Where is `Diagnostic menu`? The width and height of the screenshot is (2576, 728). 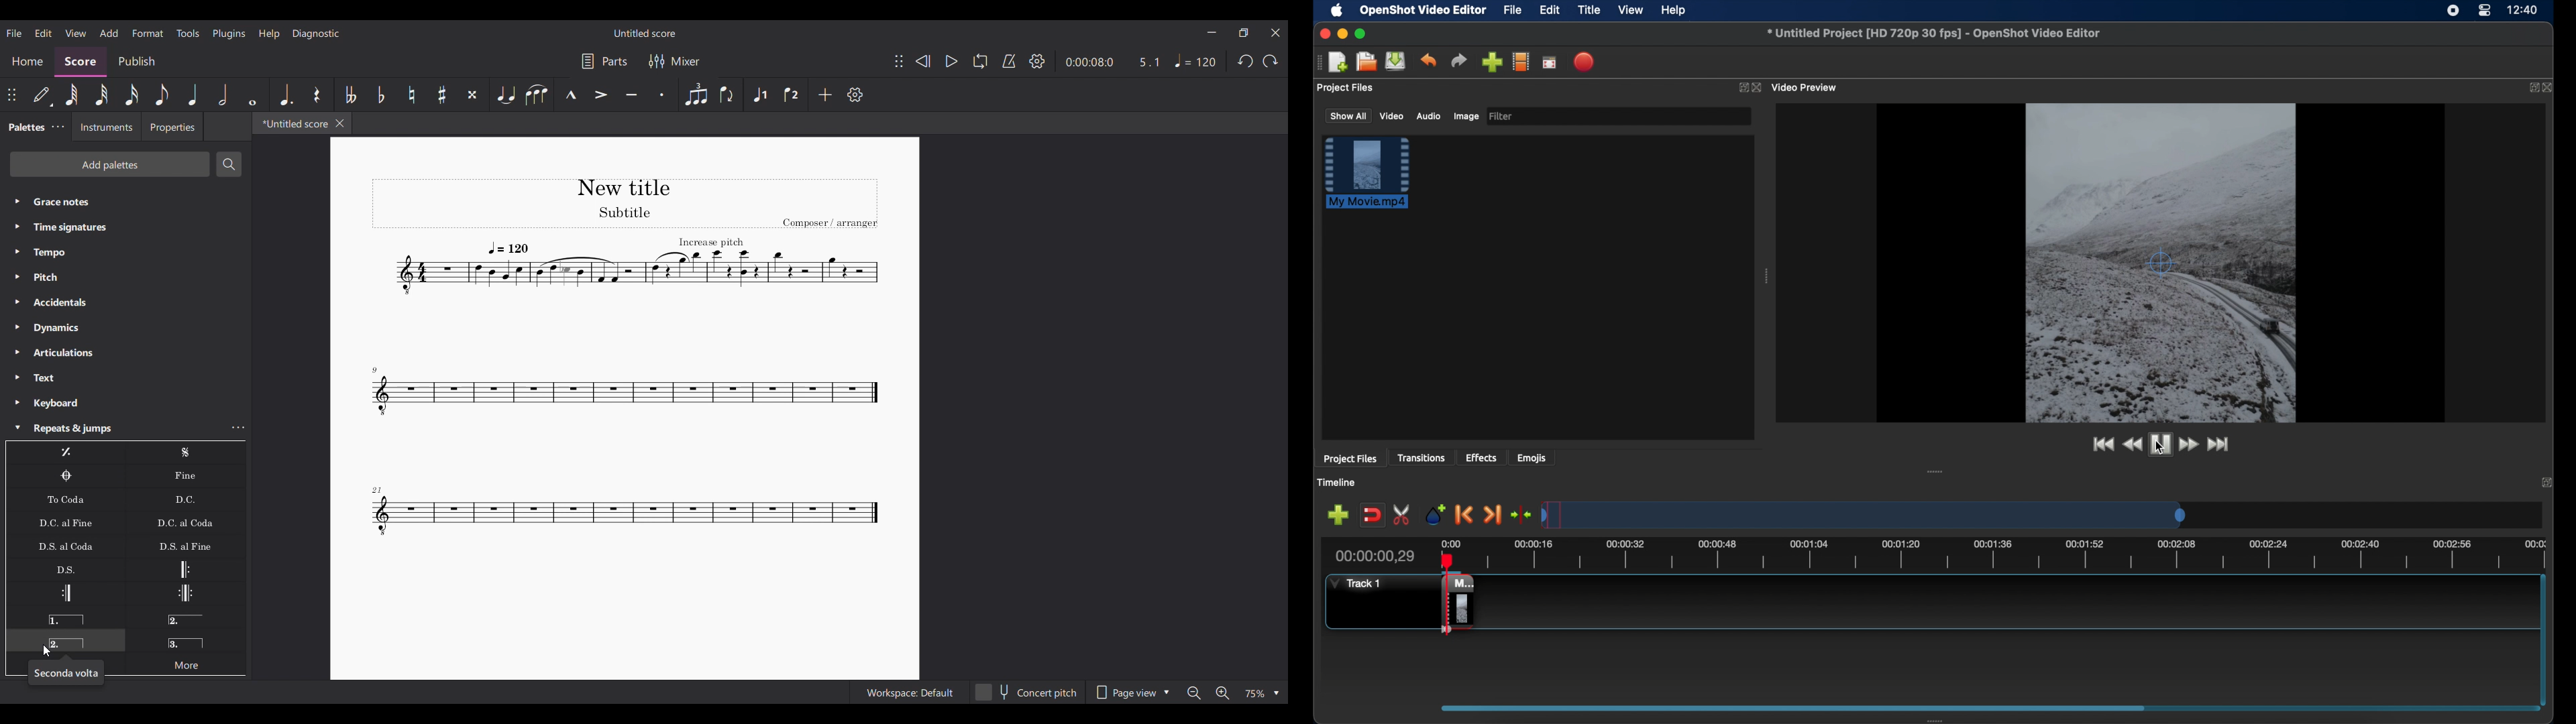
Diagnostic menu is located at coordinates (316, 34).